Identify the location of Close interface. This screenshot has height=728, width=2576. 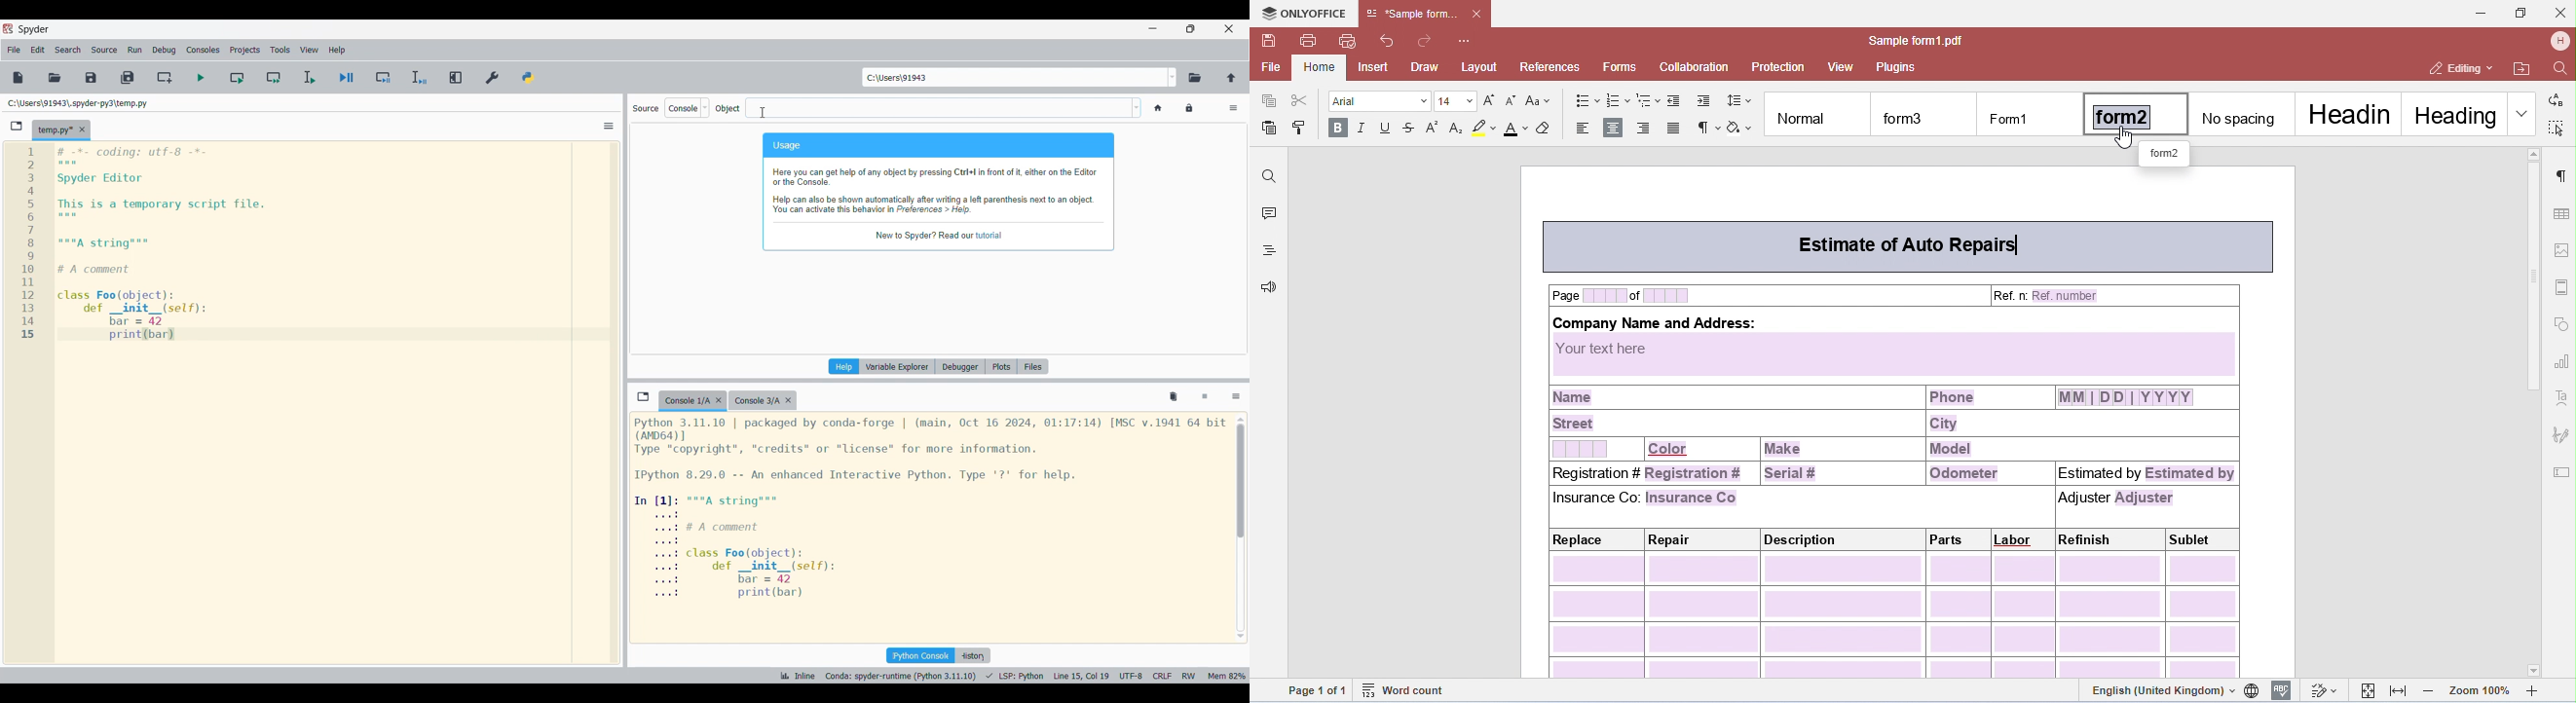
(1230, 29).